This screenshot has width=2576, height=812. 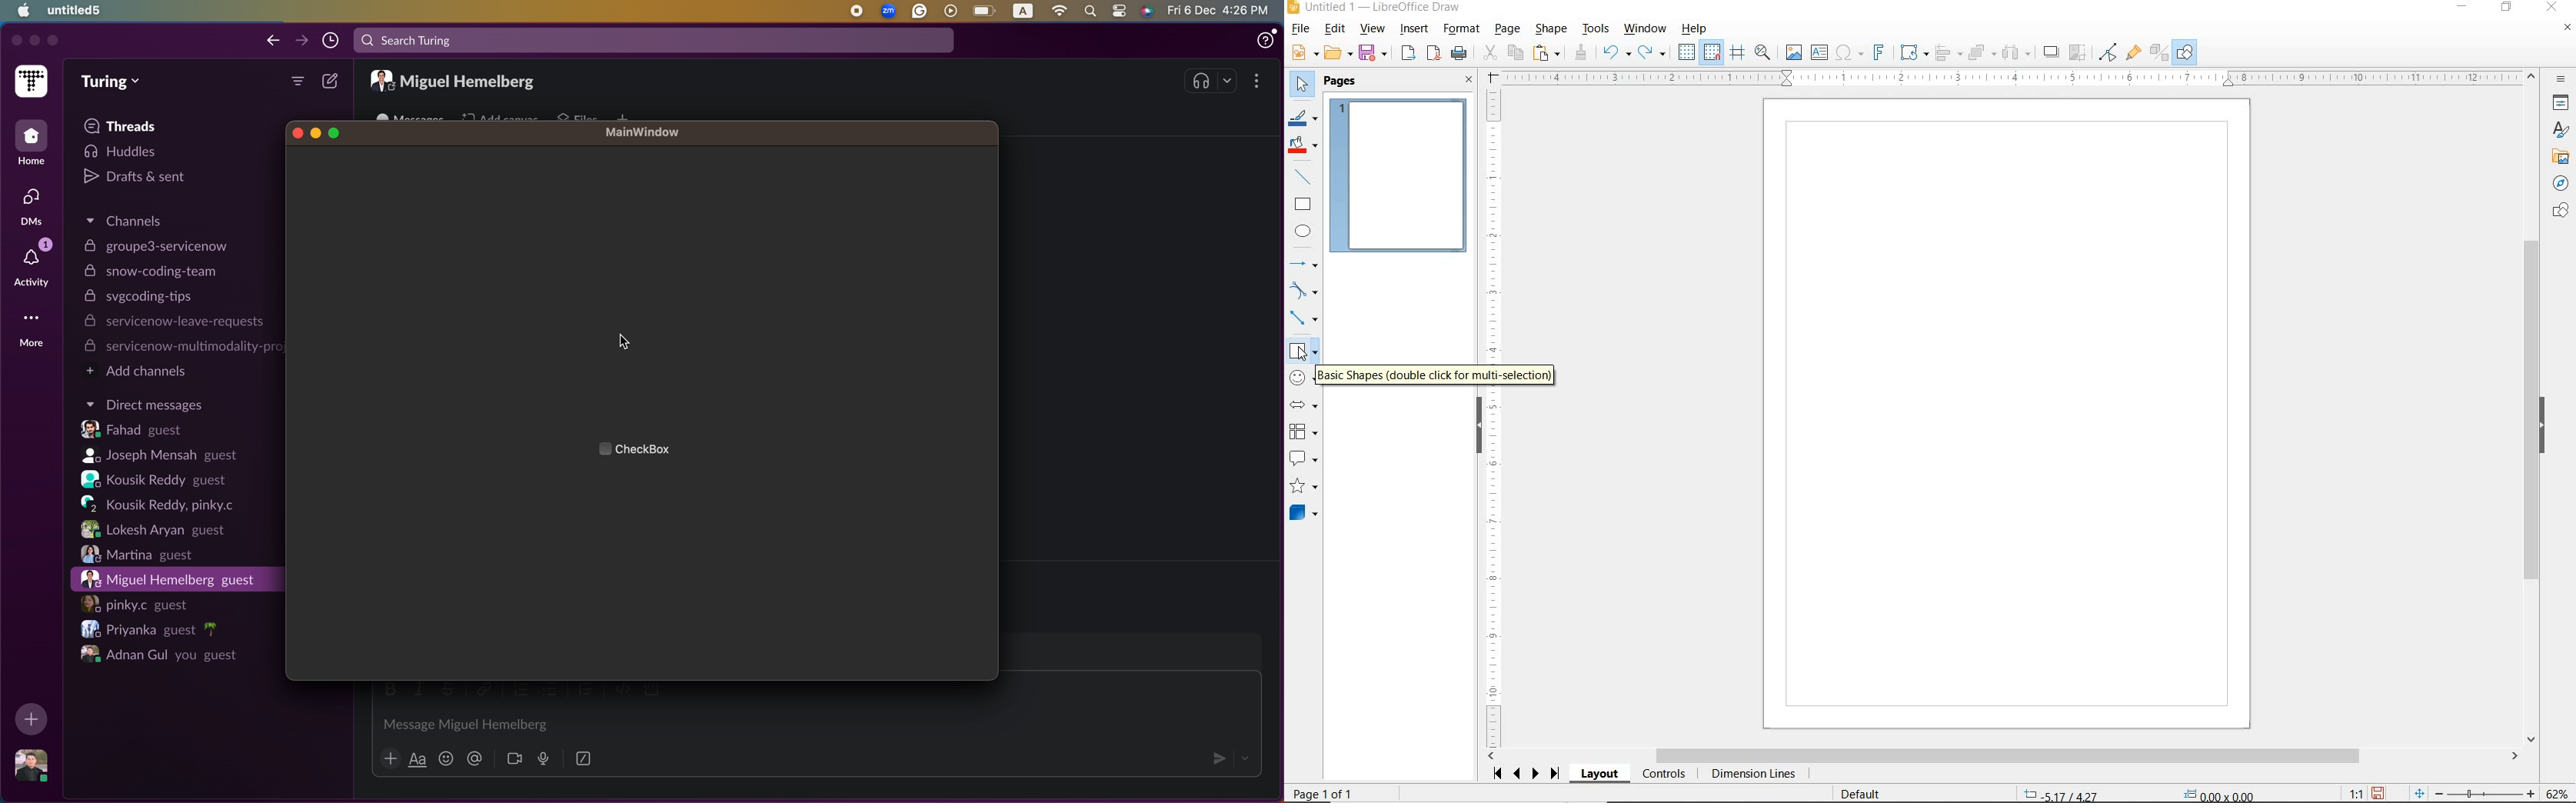 I want to click on SIDEBAR SETTINGS, so click(x=2561, y=75).